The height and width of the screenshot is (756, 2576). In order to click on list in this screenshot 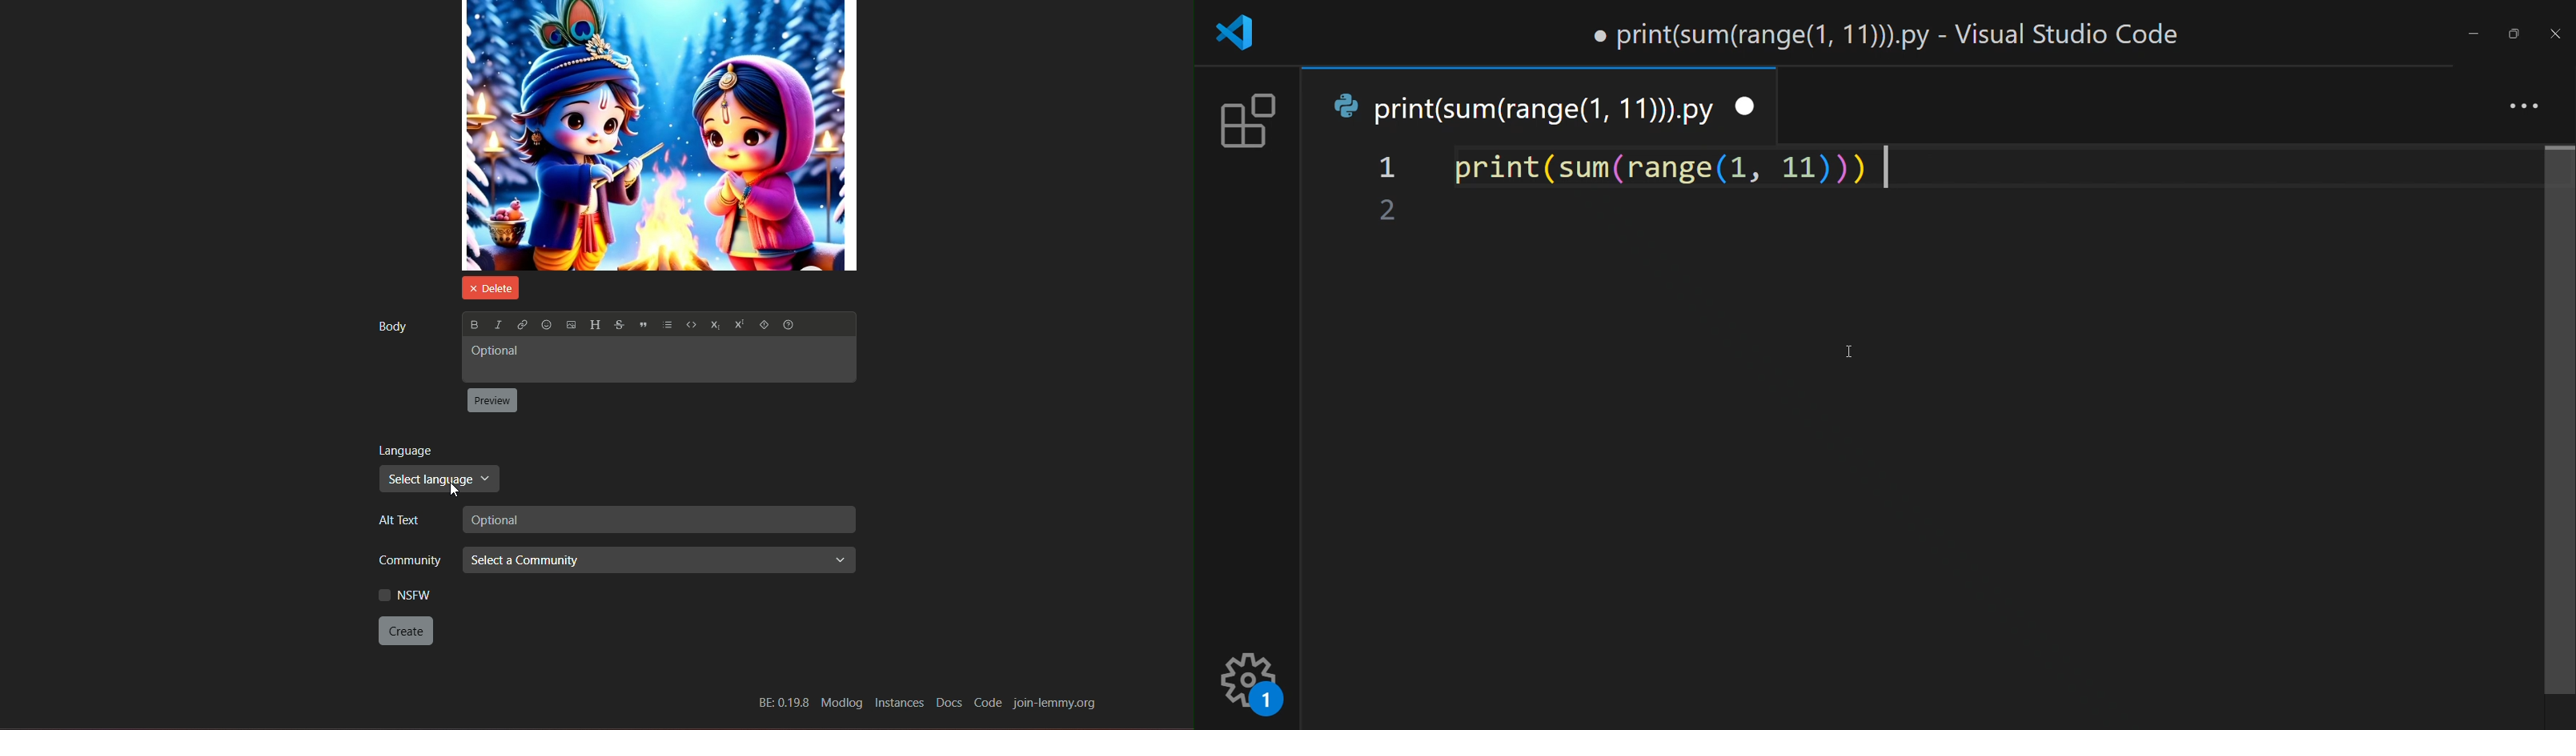, I will do `click(668, 327)`.